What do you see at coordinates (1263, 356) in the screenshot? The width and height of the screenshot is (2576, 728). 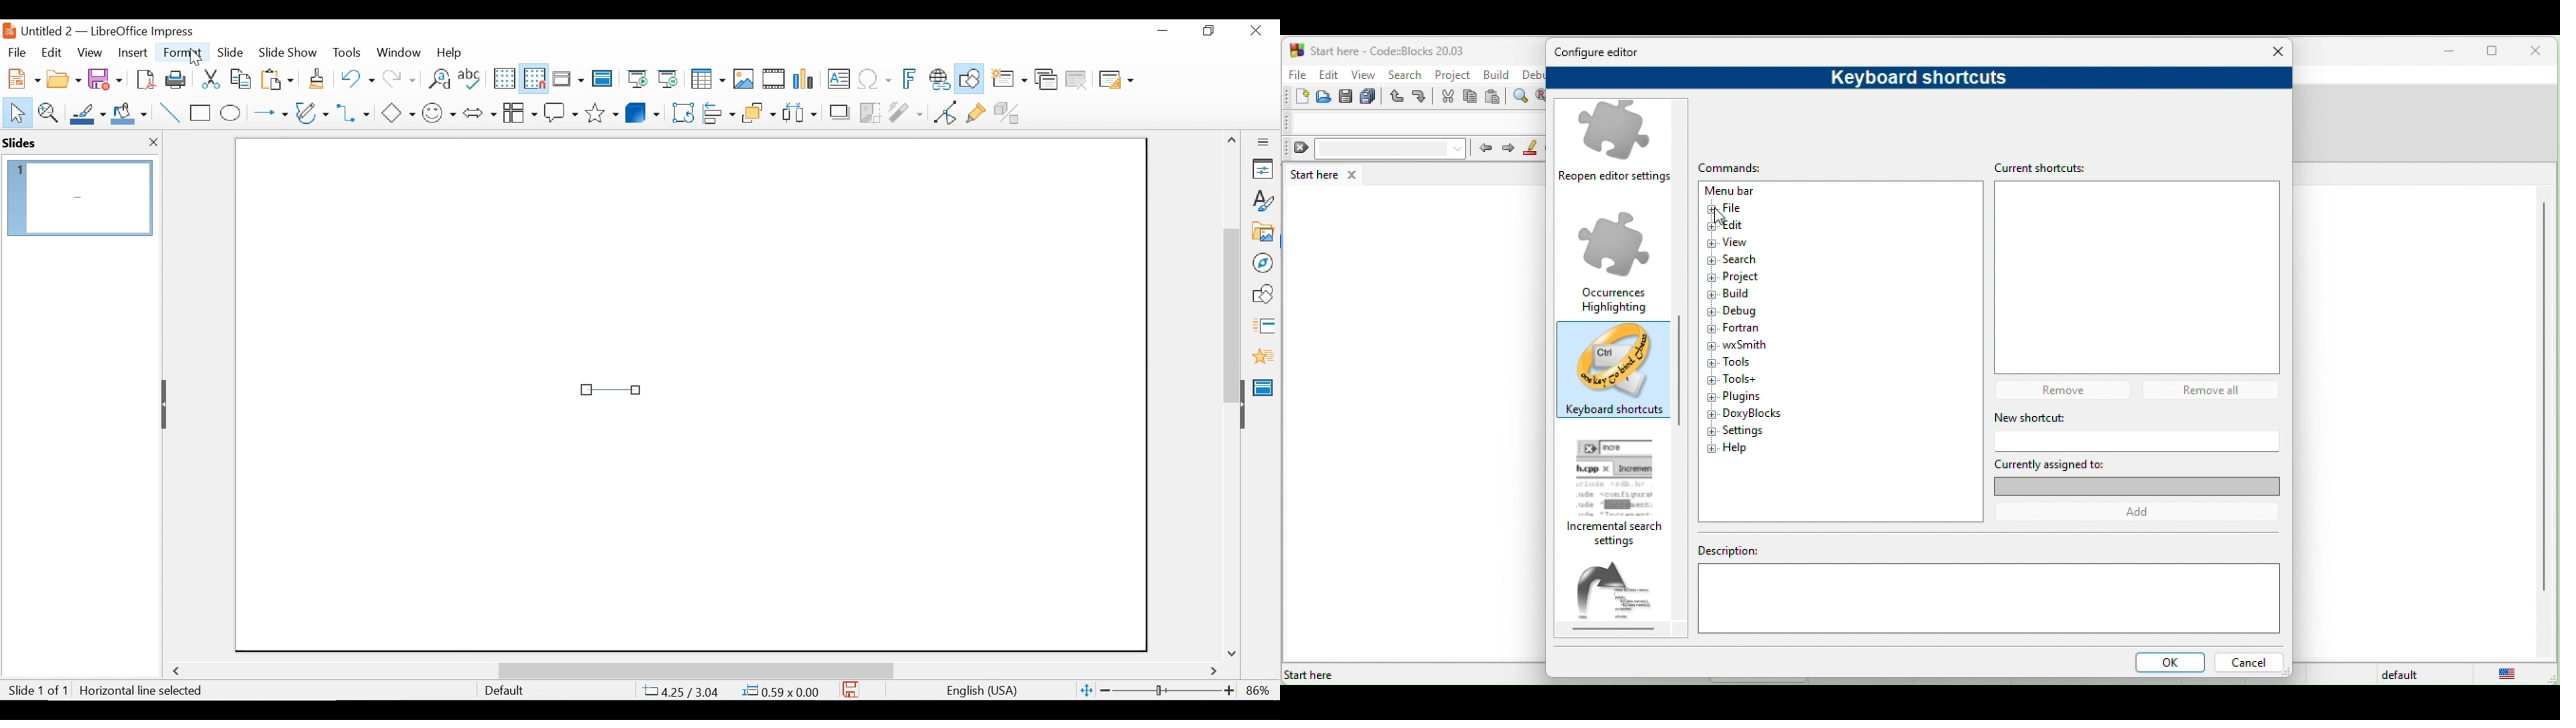 I see `Animation` at bounding box center [1263, 356].